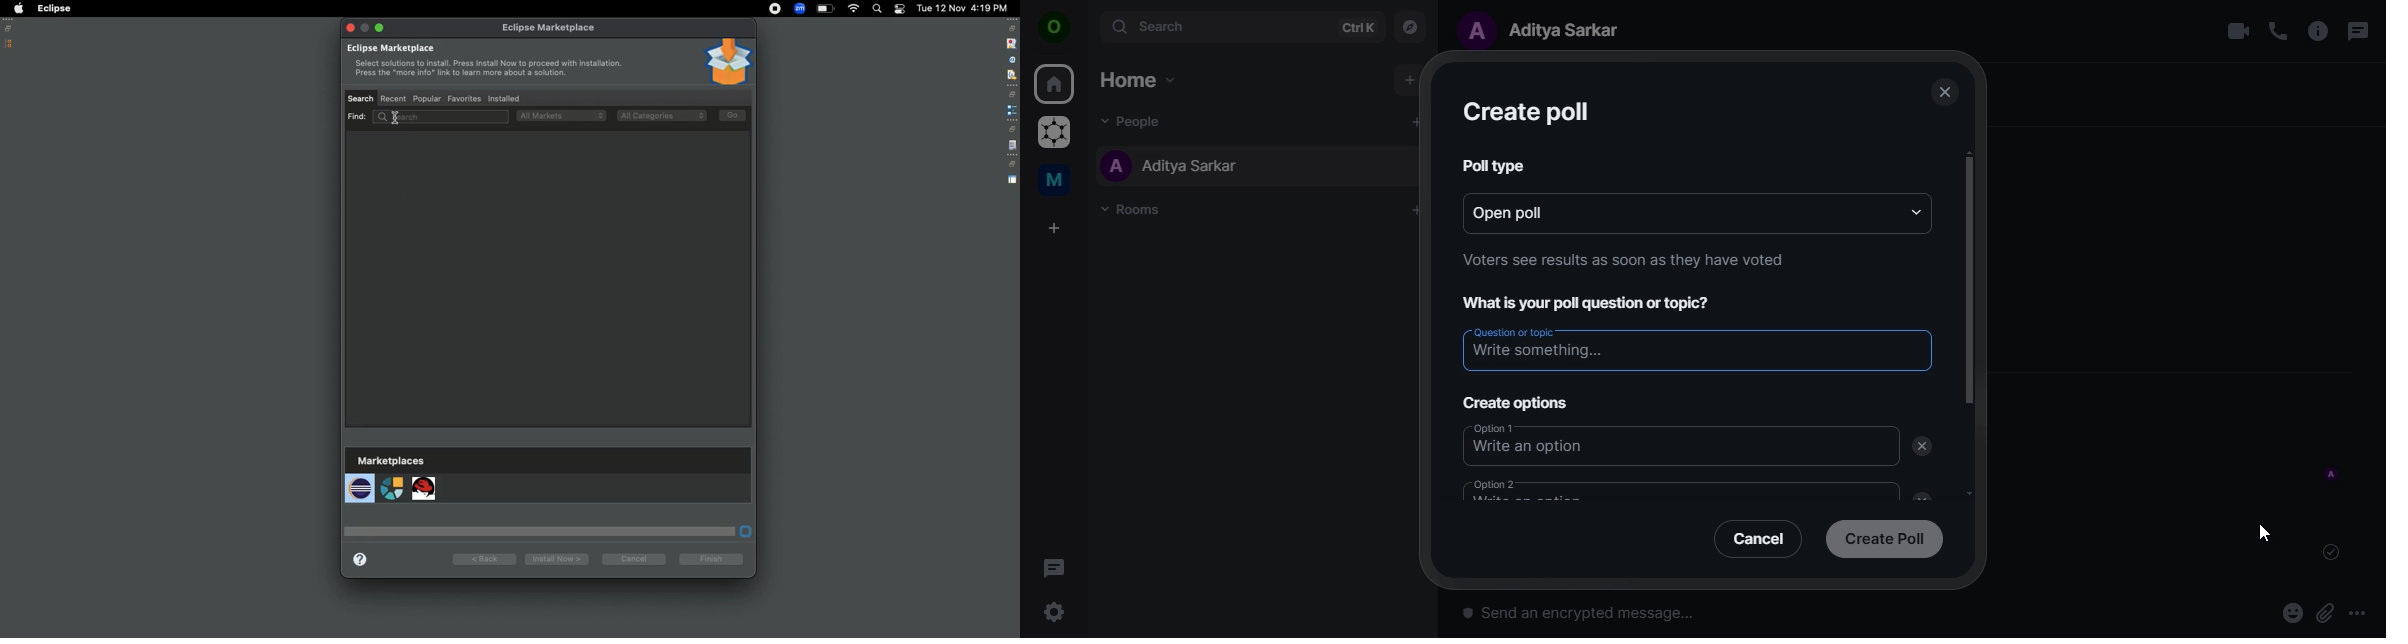  Describe the element at coordinates (503, 99) in the screenshot. I see `Installed` at that location.